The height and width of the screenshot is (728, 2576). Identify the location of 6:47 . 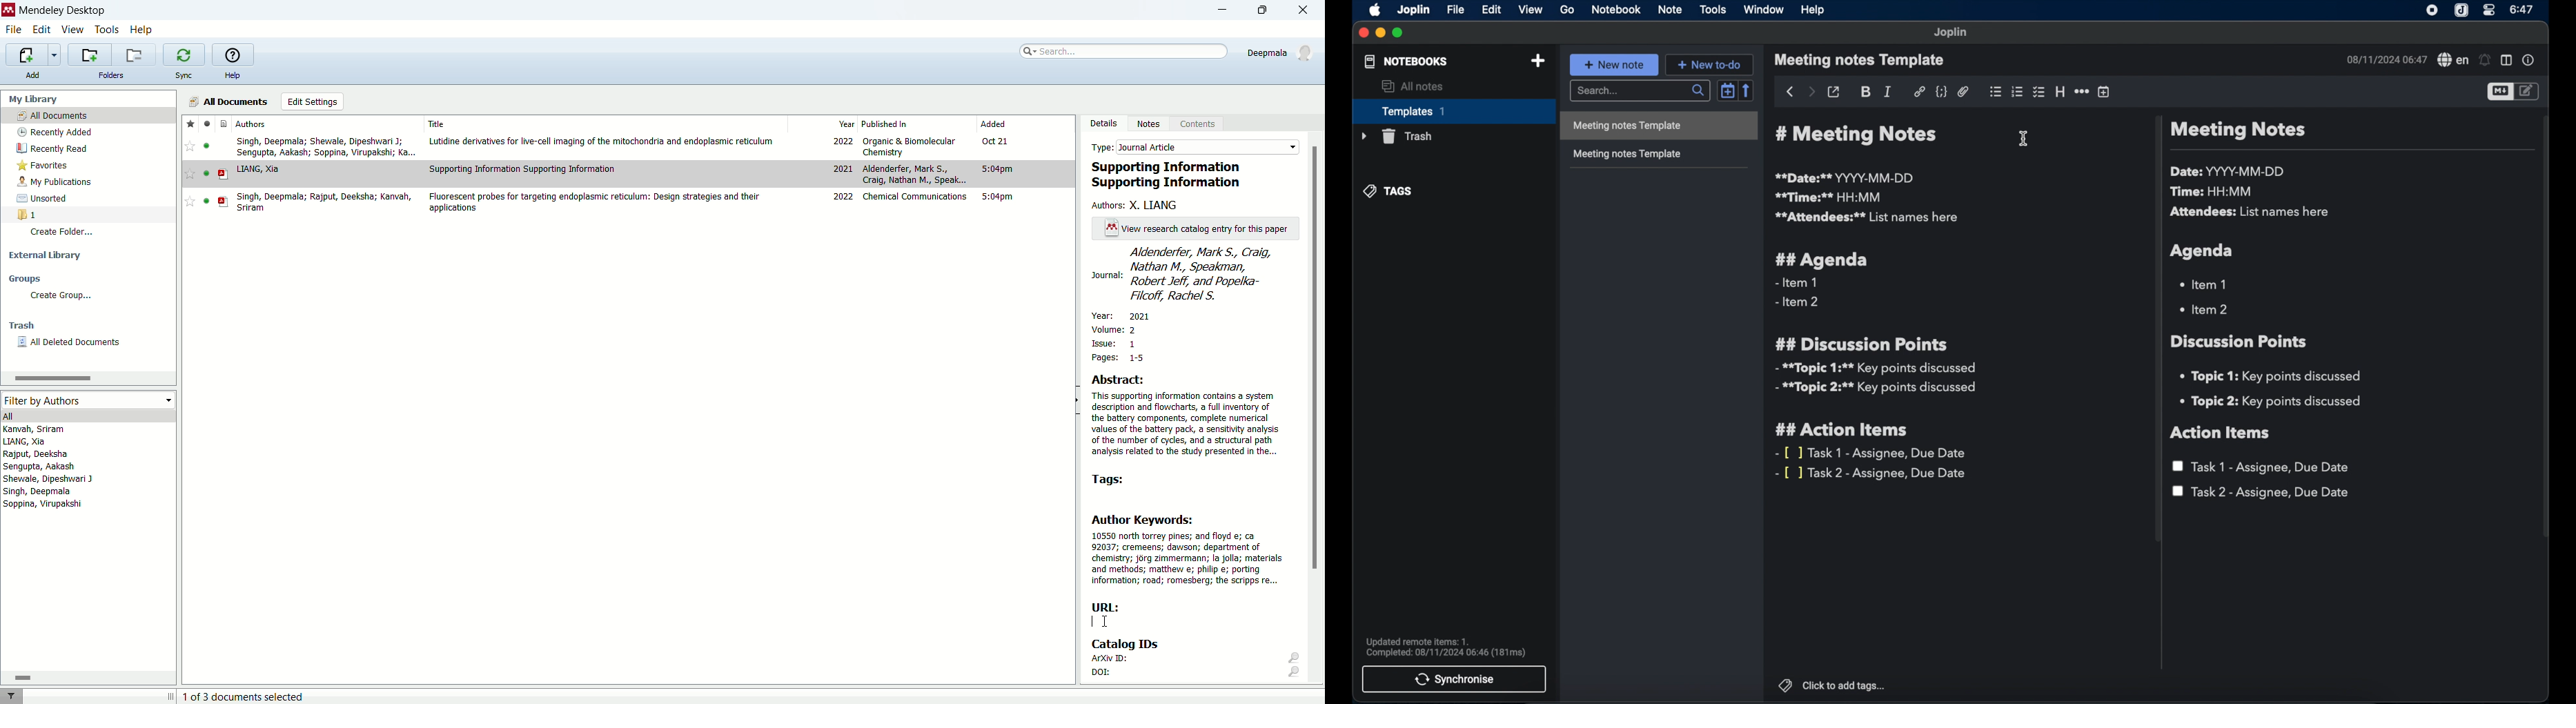
(2521, 10).